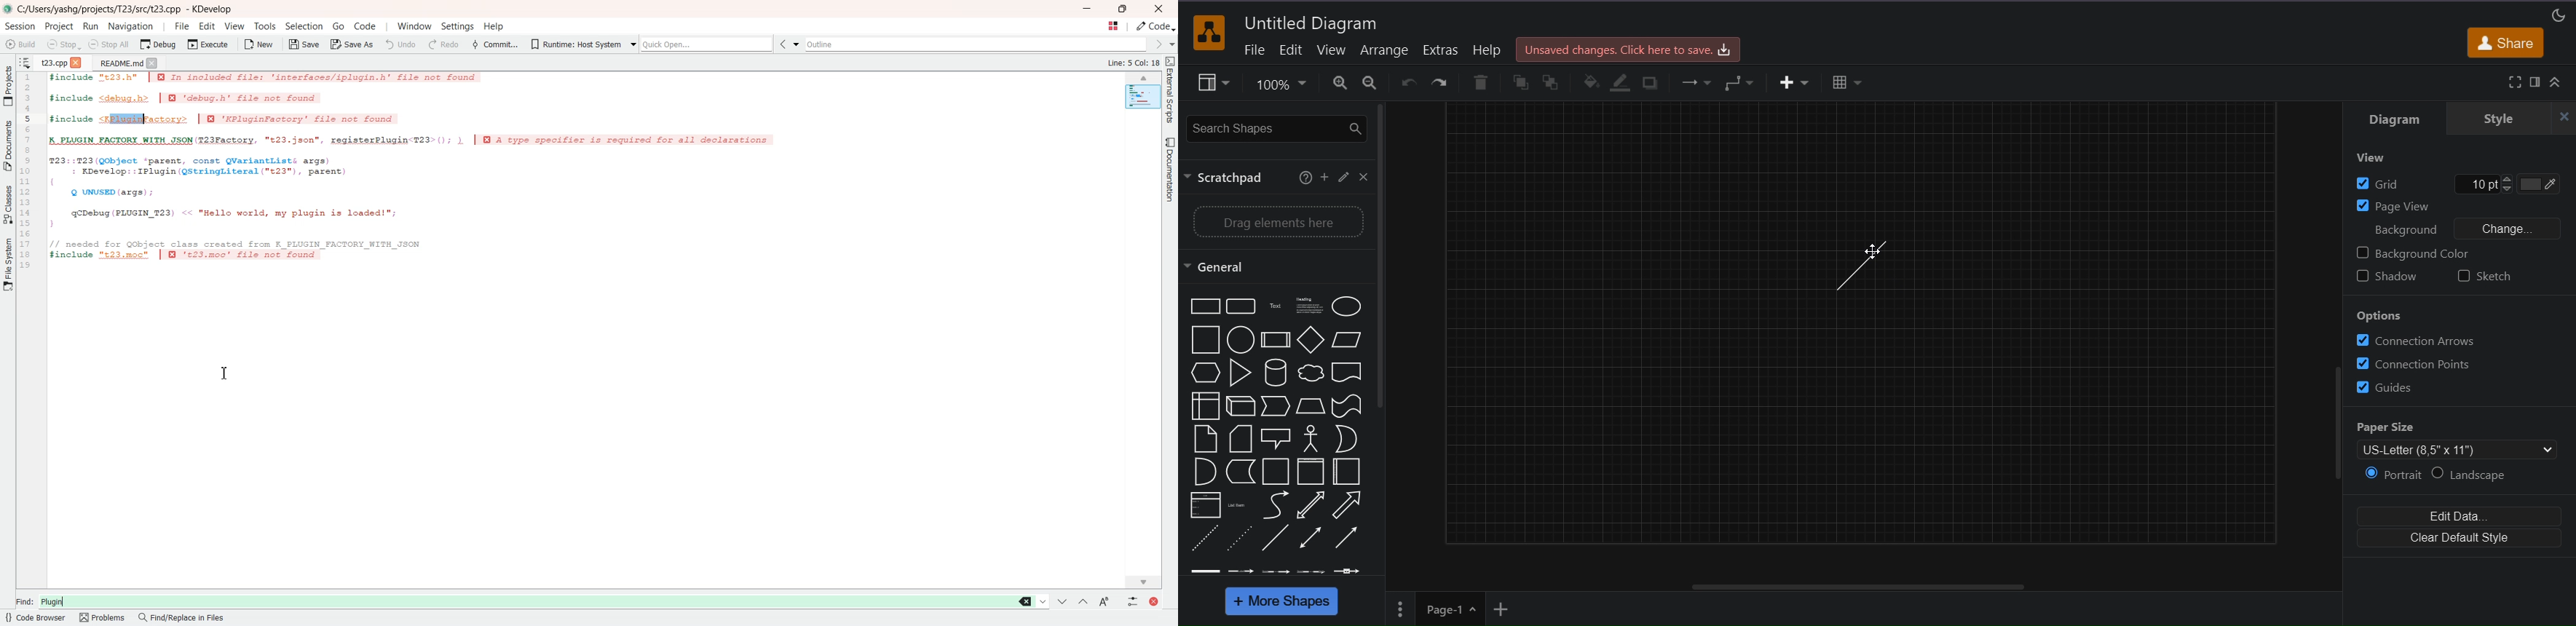 The height and width of the screenshot is (644, 2576). I want to click on background, so click(2408, 229).